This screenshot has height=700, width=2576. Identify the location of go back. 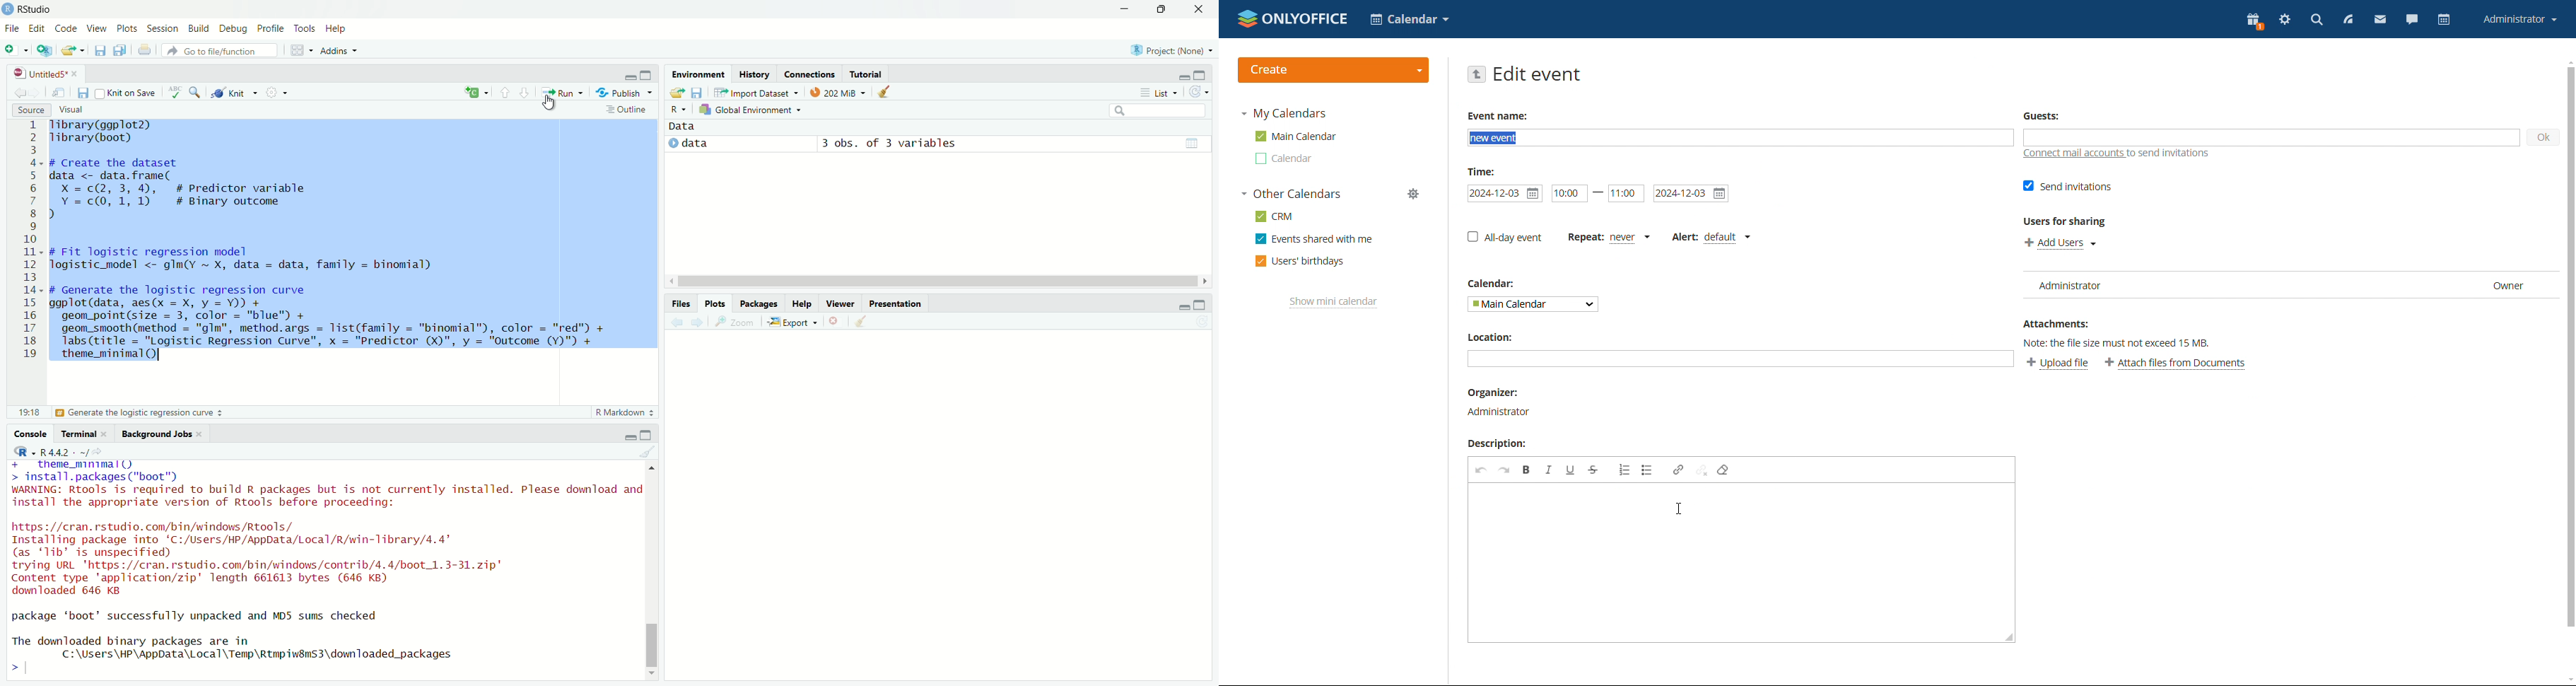
(1477, 74).